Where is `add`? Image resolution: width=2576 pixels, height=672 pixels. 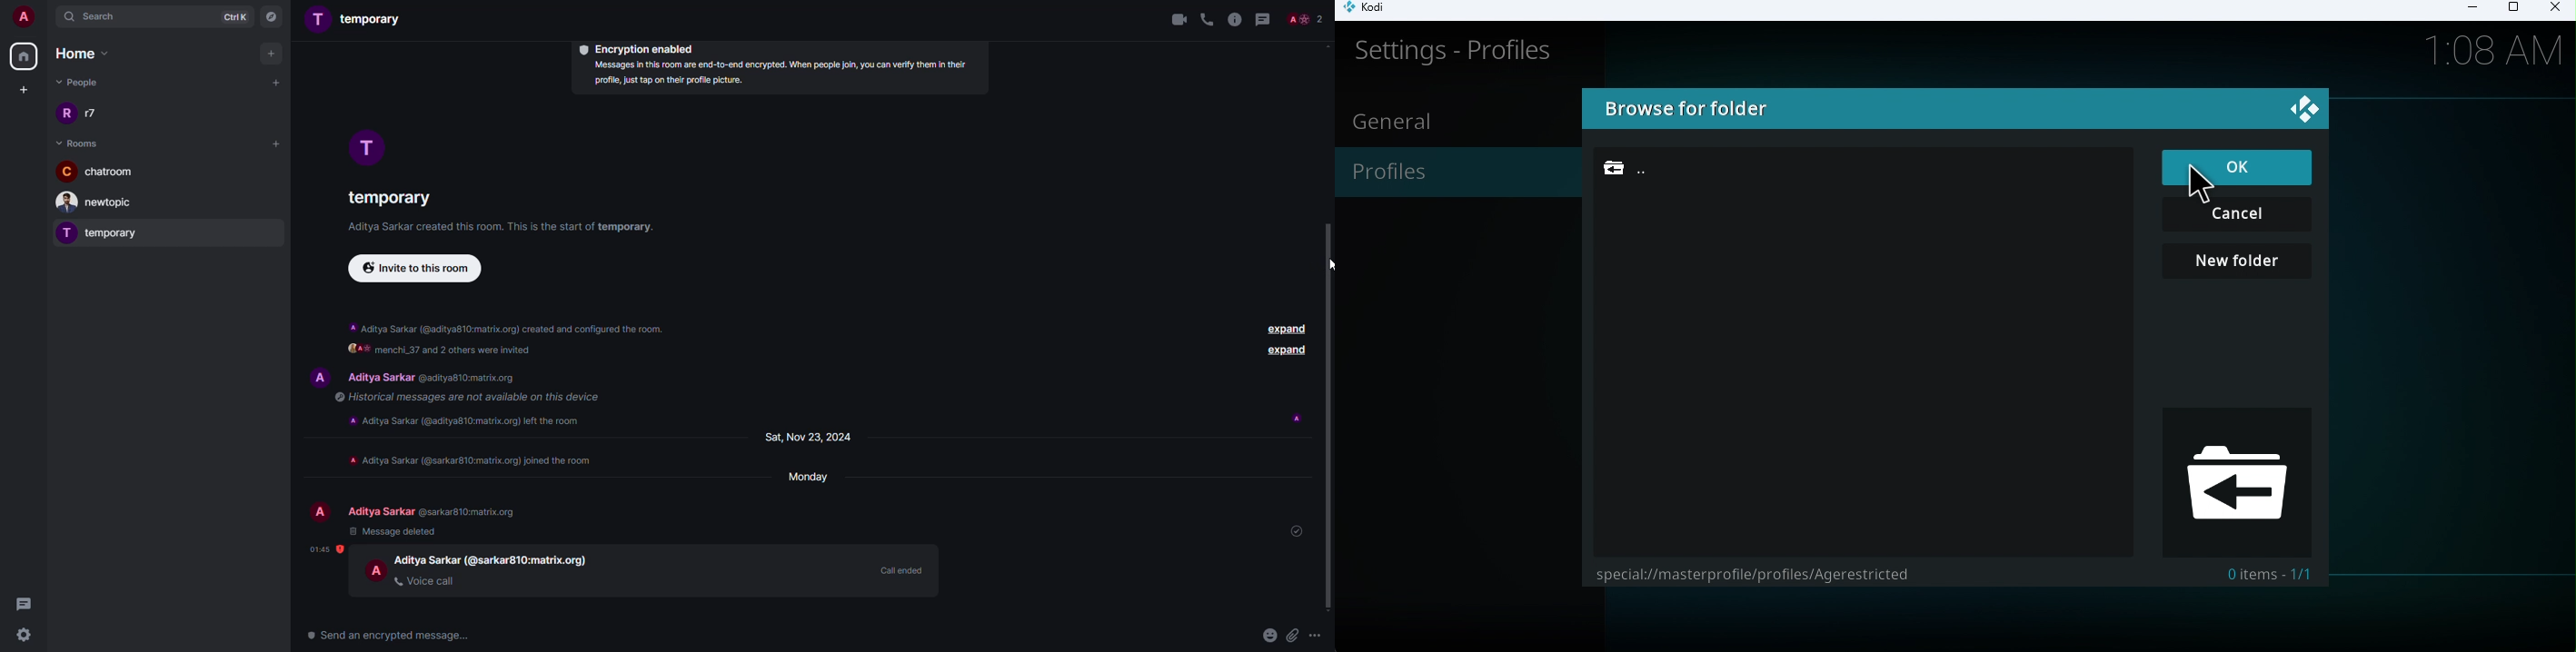
add is located at coordinates (276, 82).